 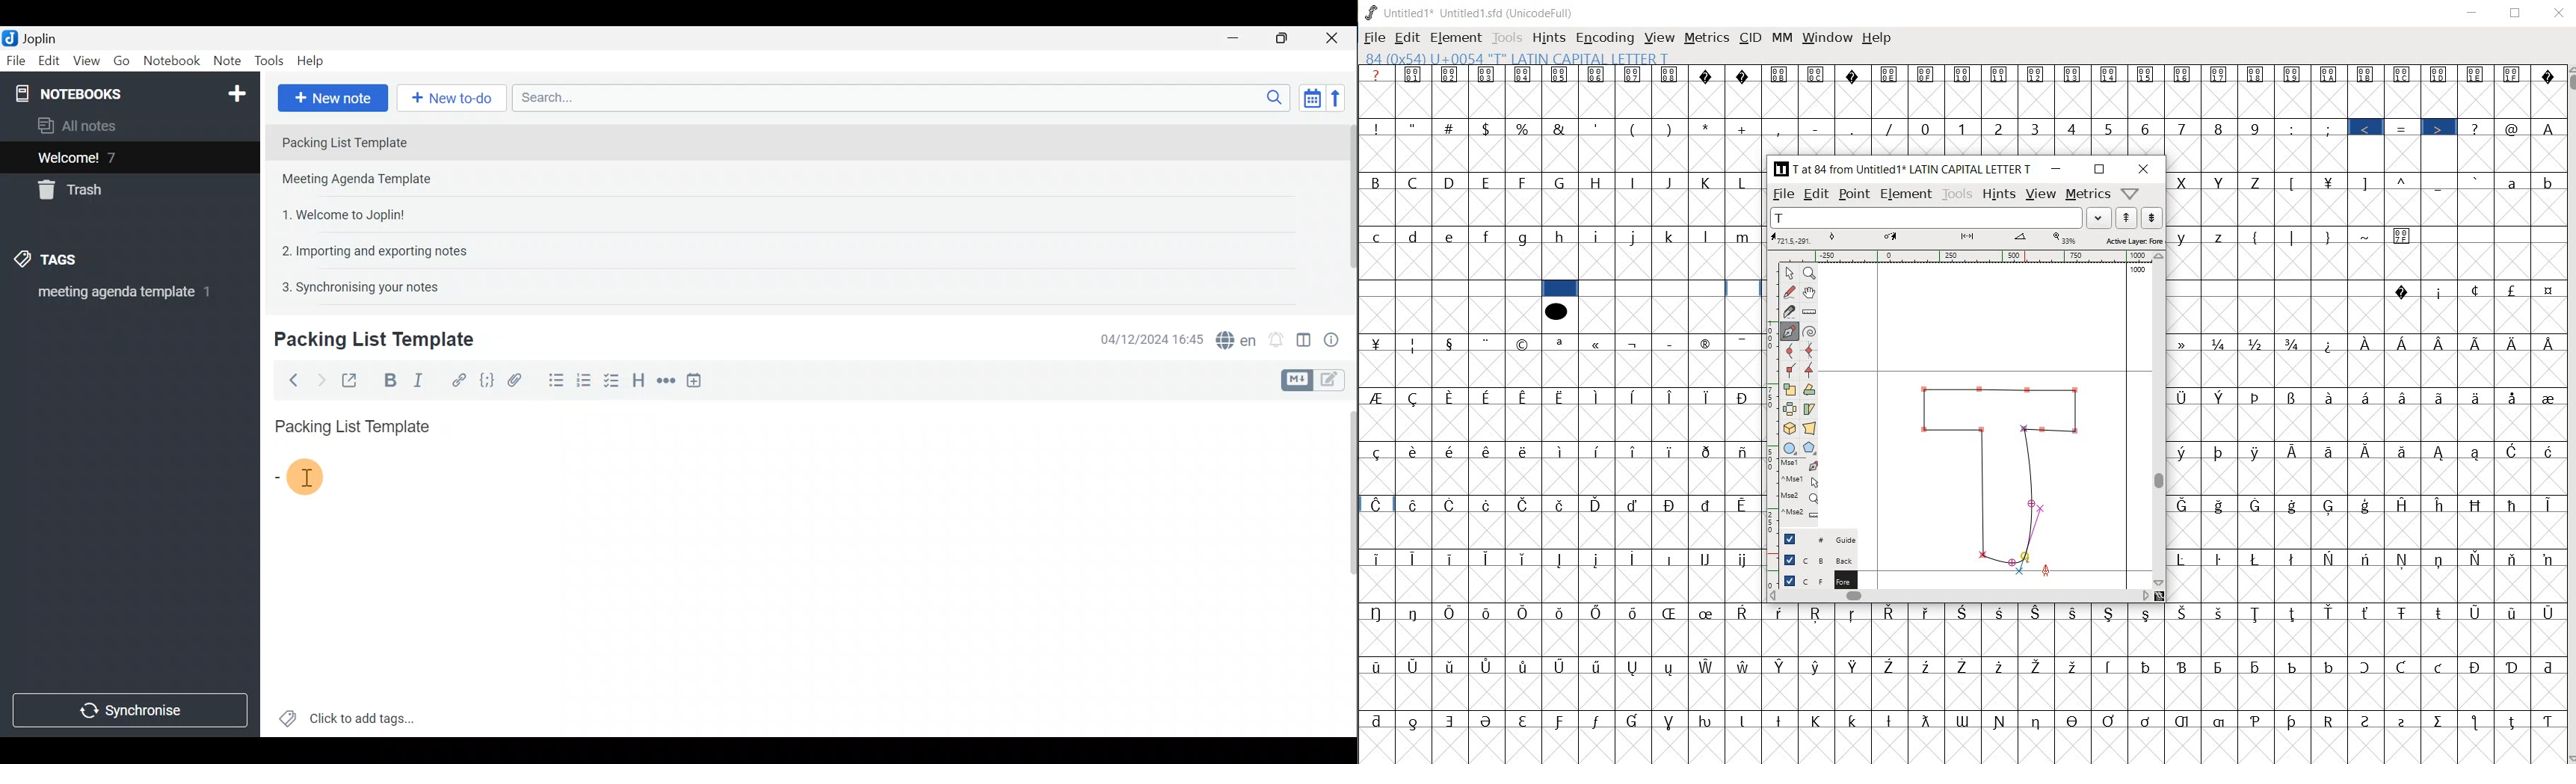 I want to click on Symbol, so click(x=1855, y=613).